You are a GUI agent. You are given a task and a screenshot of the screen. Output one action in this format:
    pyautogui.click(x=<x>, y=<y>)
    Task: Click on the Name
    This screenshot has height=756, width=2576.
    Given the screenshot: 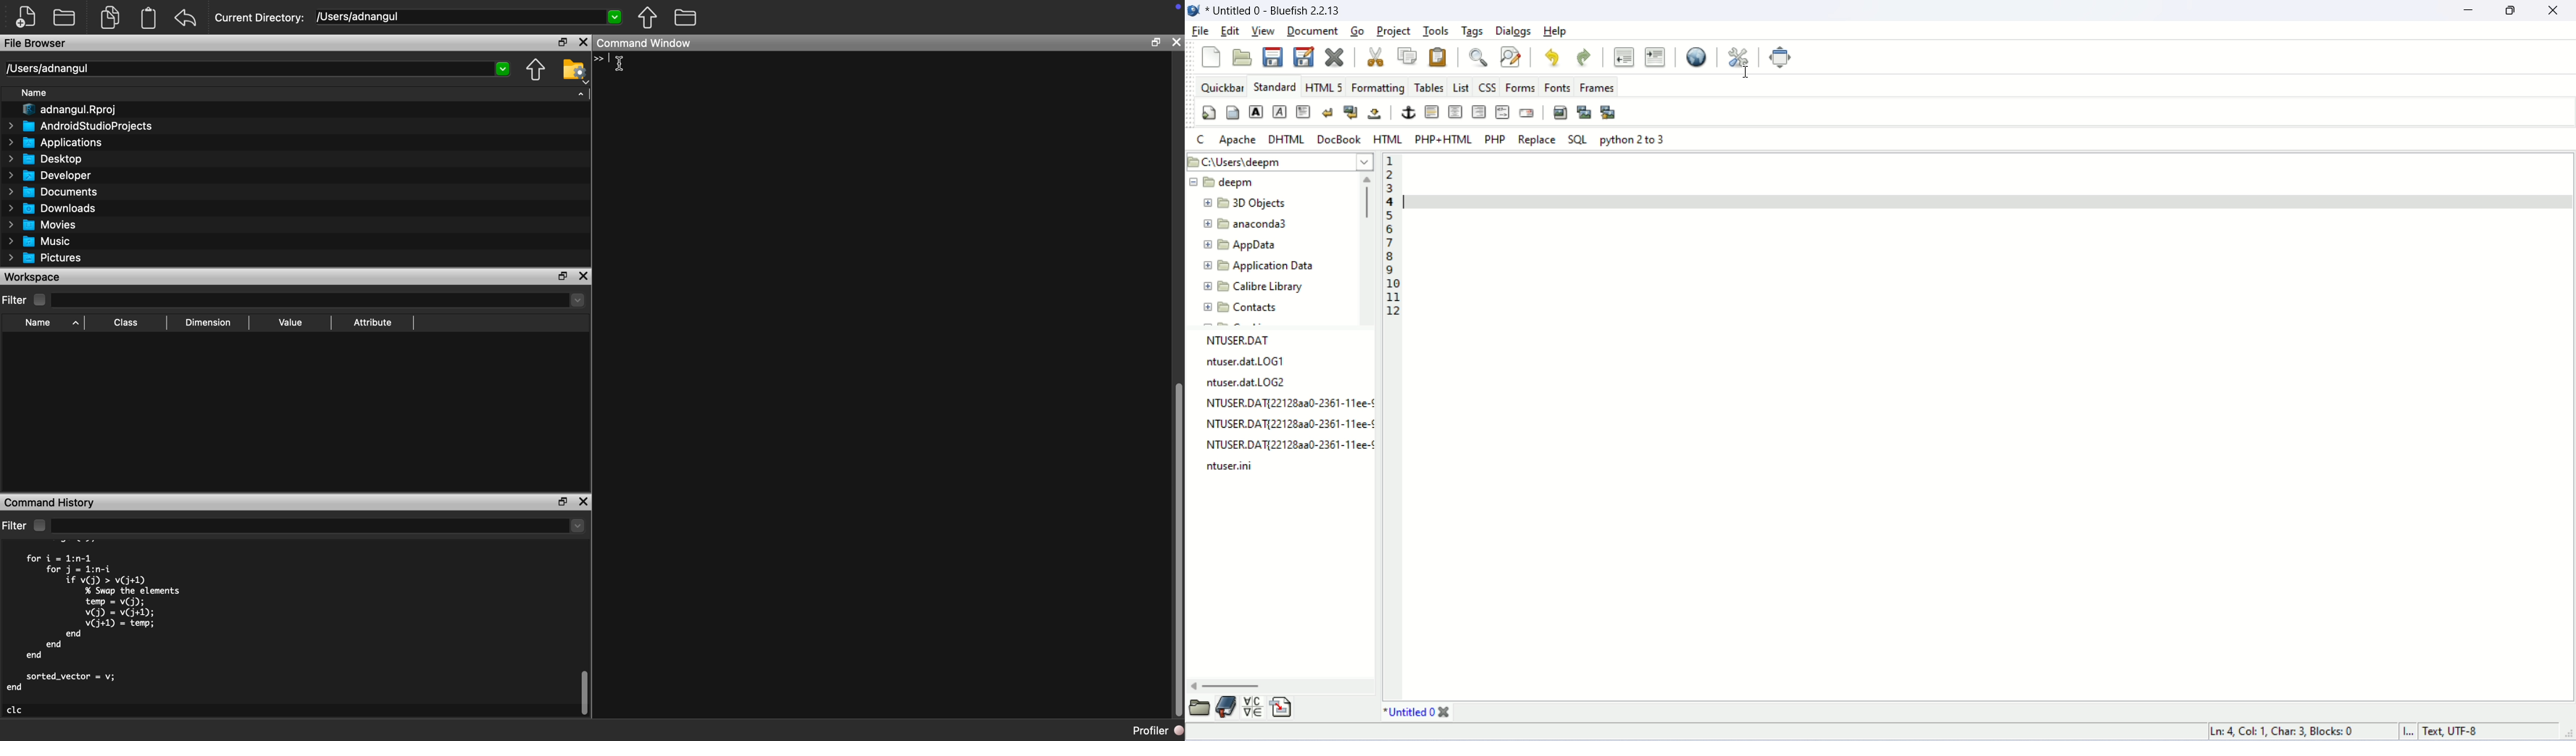 What is the action you would take?
    pyautogui.click(x=38, y=323)
    